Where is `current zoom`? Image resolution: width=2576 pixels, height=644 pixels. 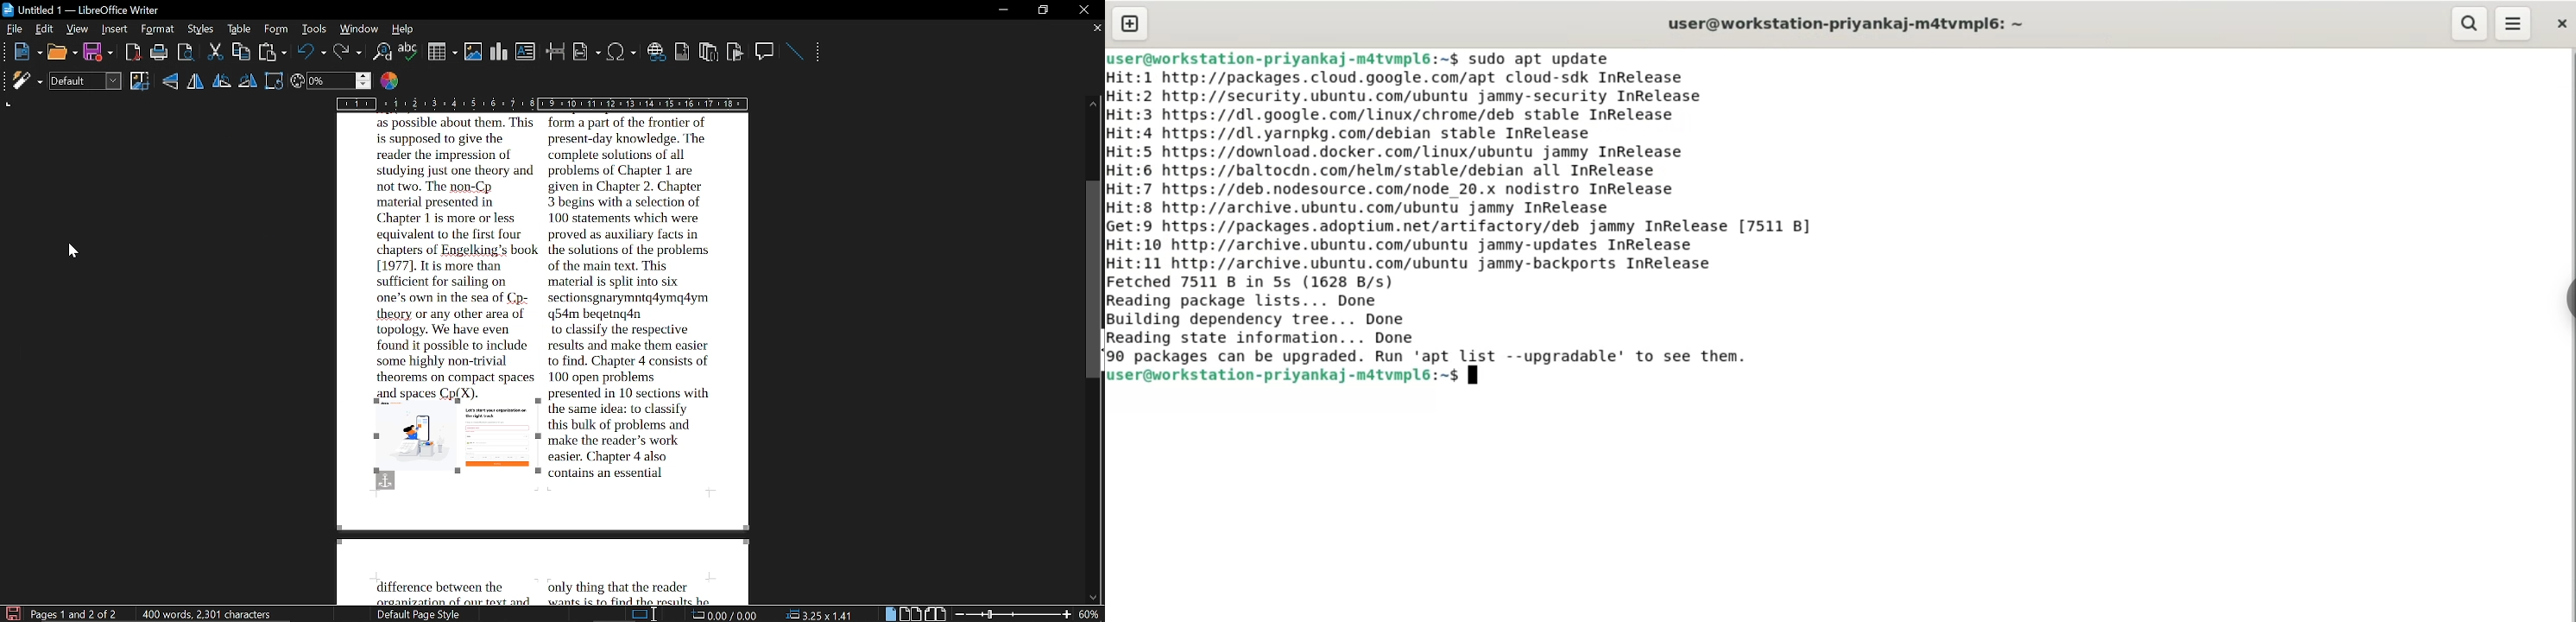 current zoom is located at coordinates (1090, 614).